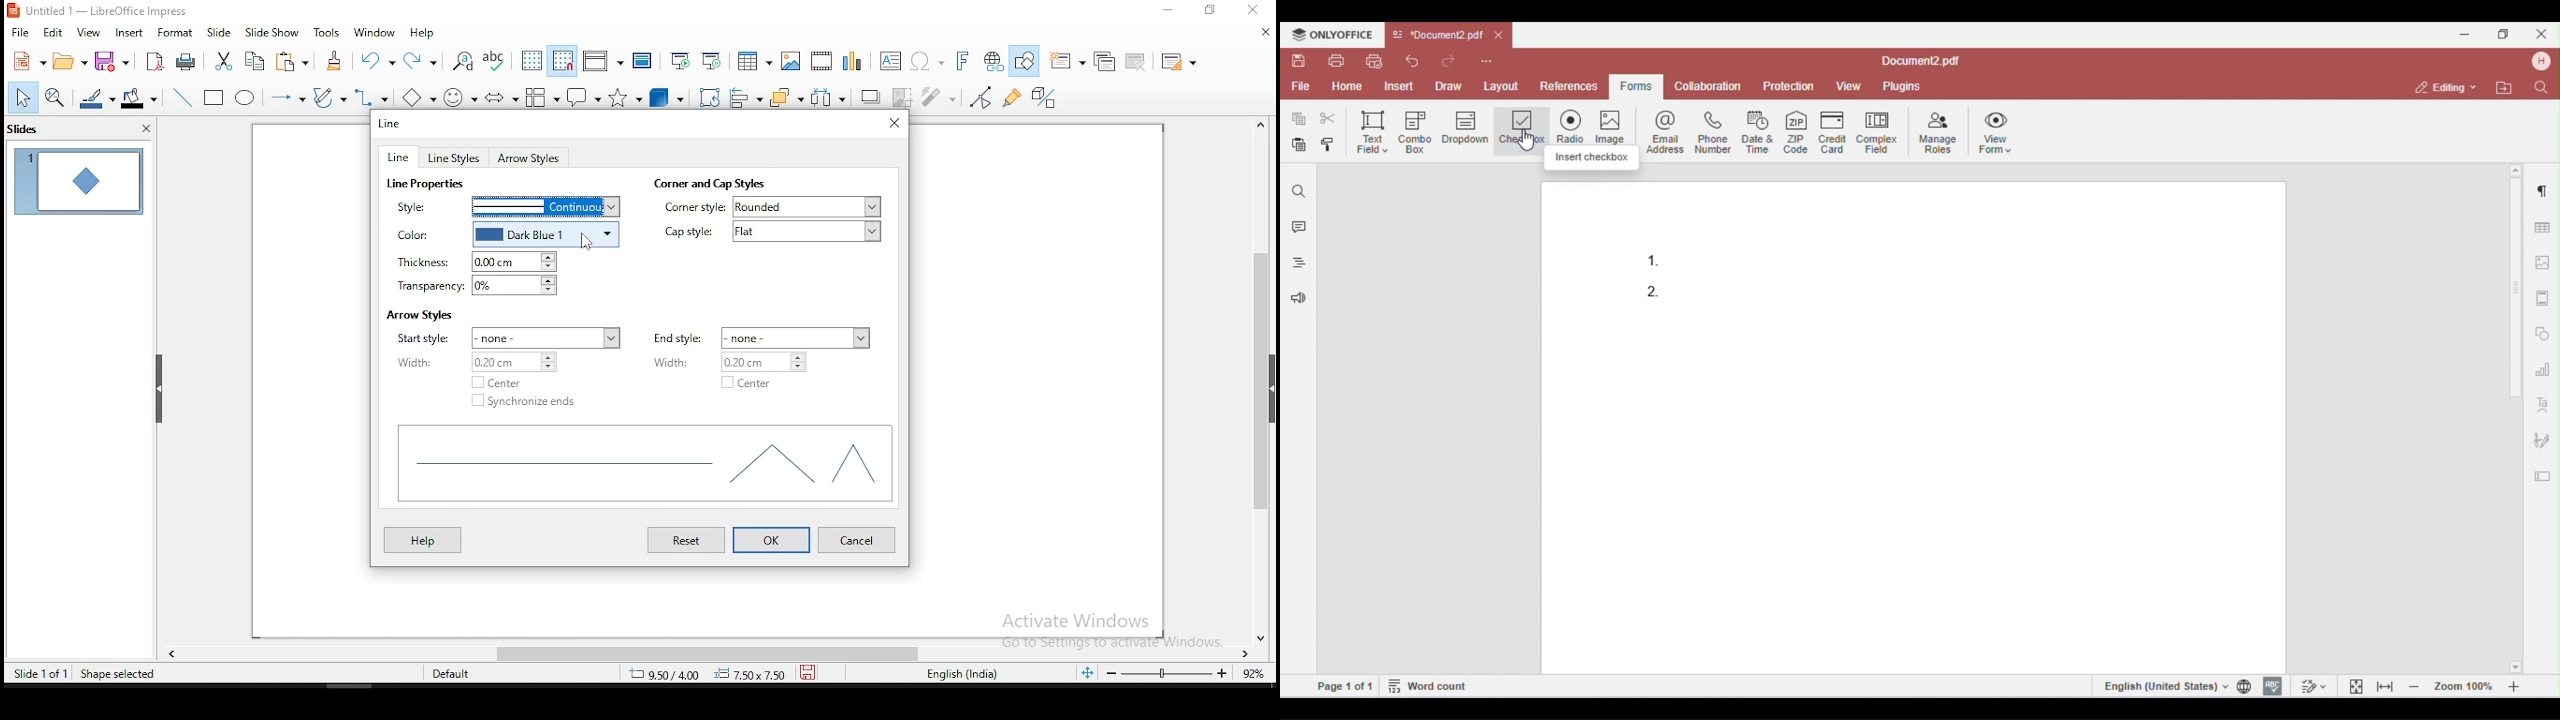 This screenshot has height=728, width=2576. What do you see at coordinates (528, 401) in the screenshot?
I see `synchronization` at bounding box center [528, 401].